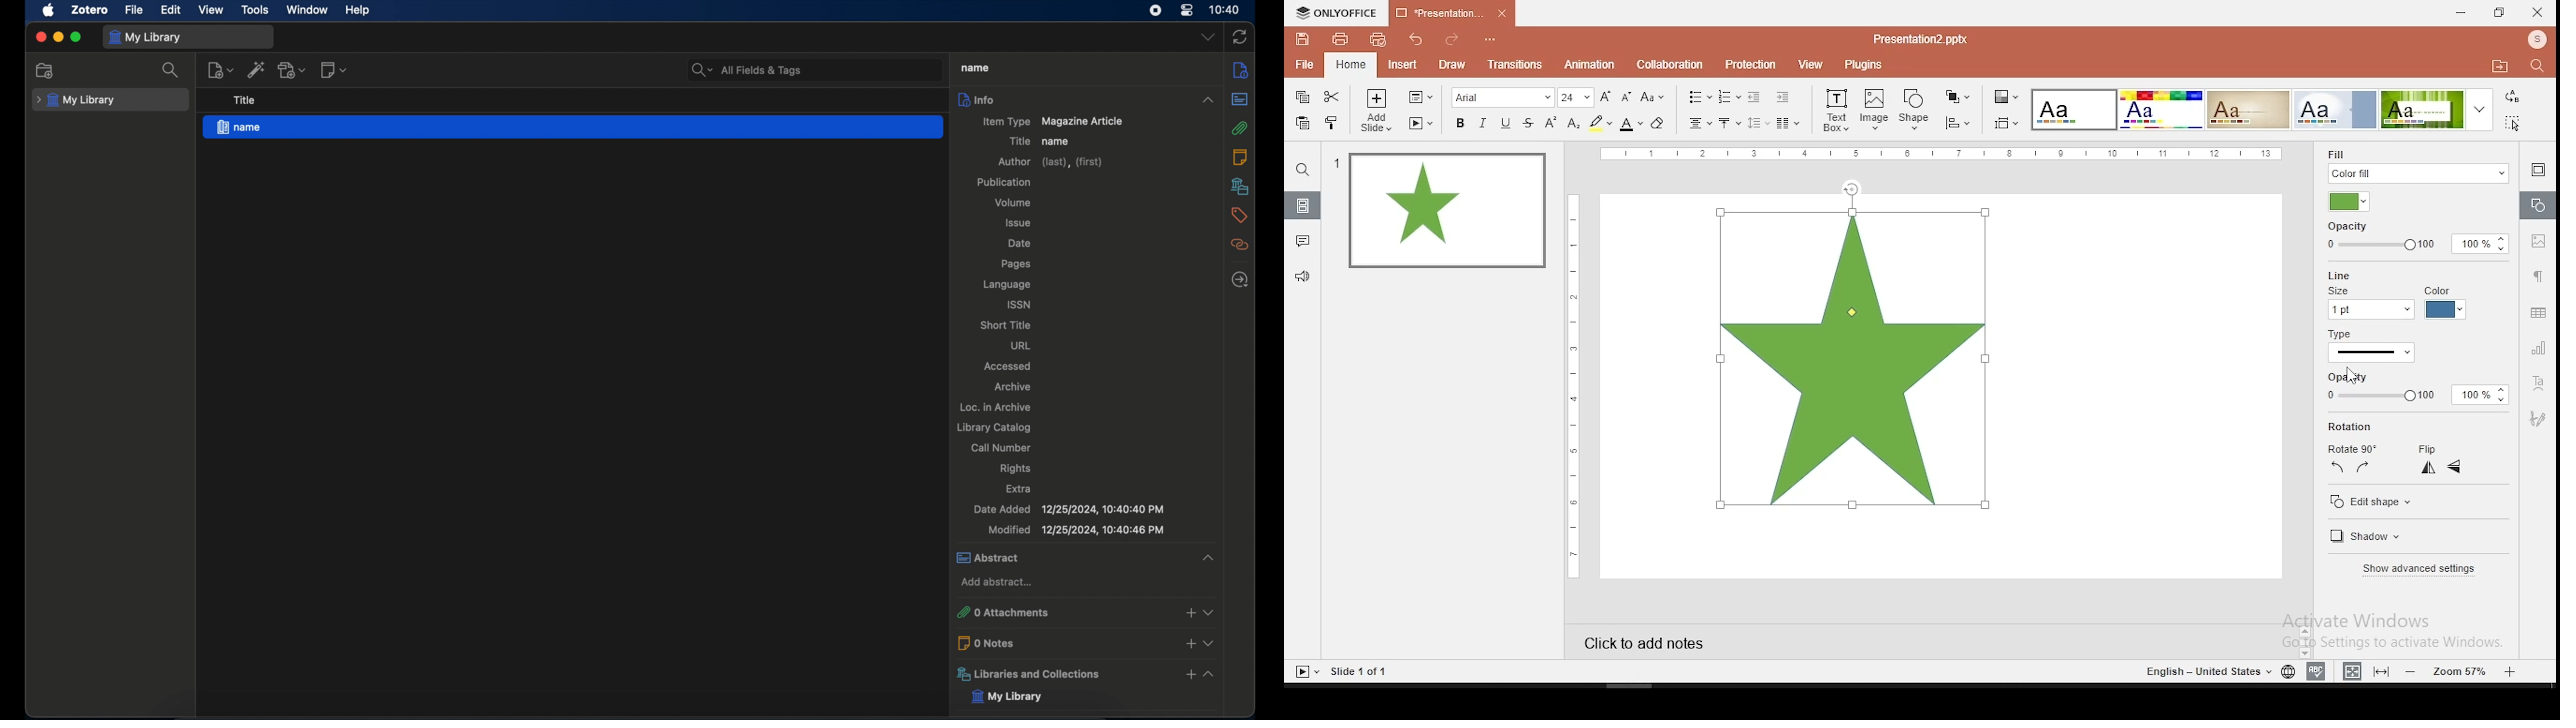 This screenshot has height=728, width=2576. Describe the element at coordinates (2455, 467) in the screenshot. I see `flip vertical` at that location.